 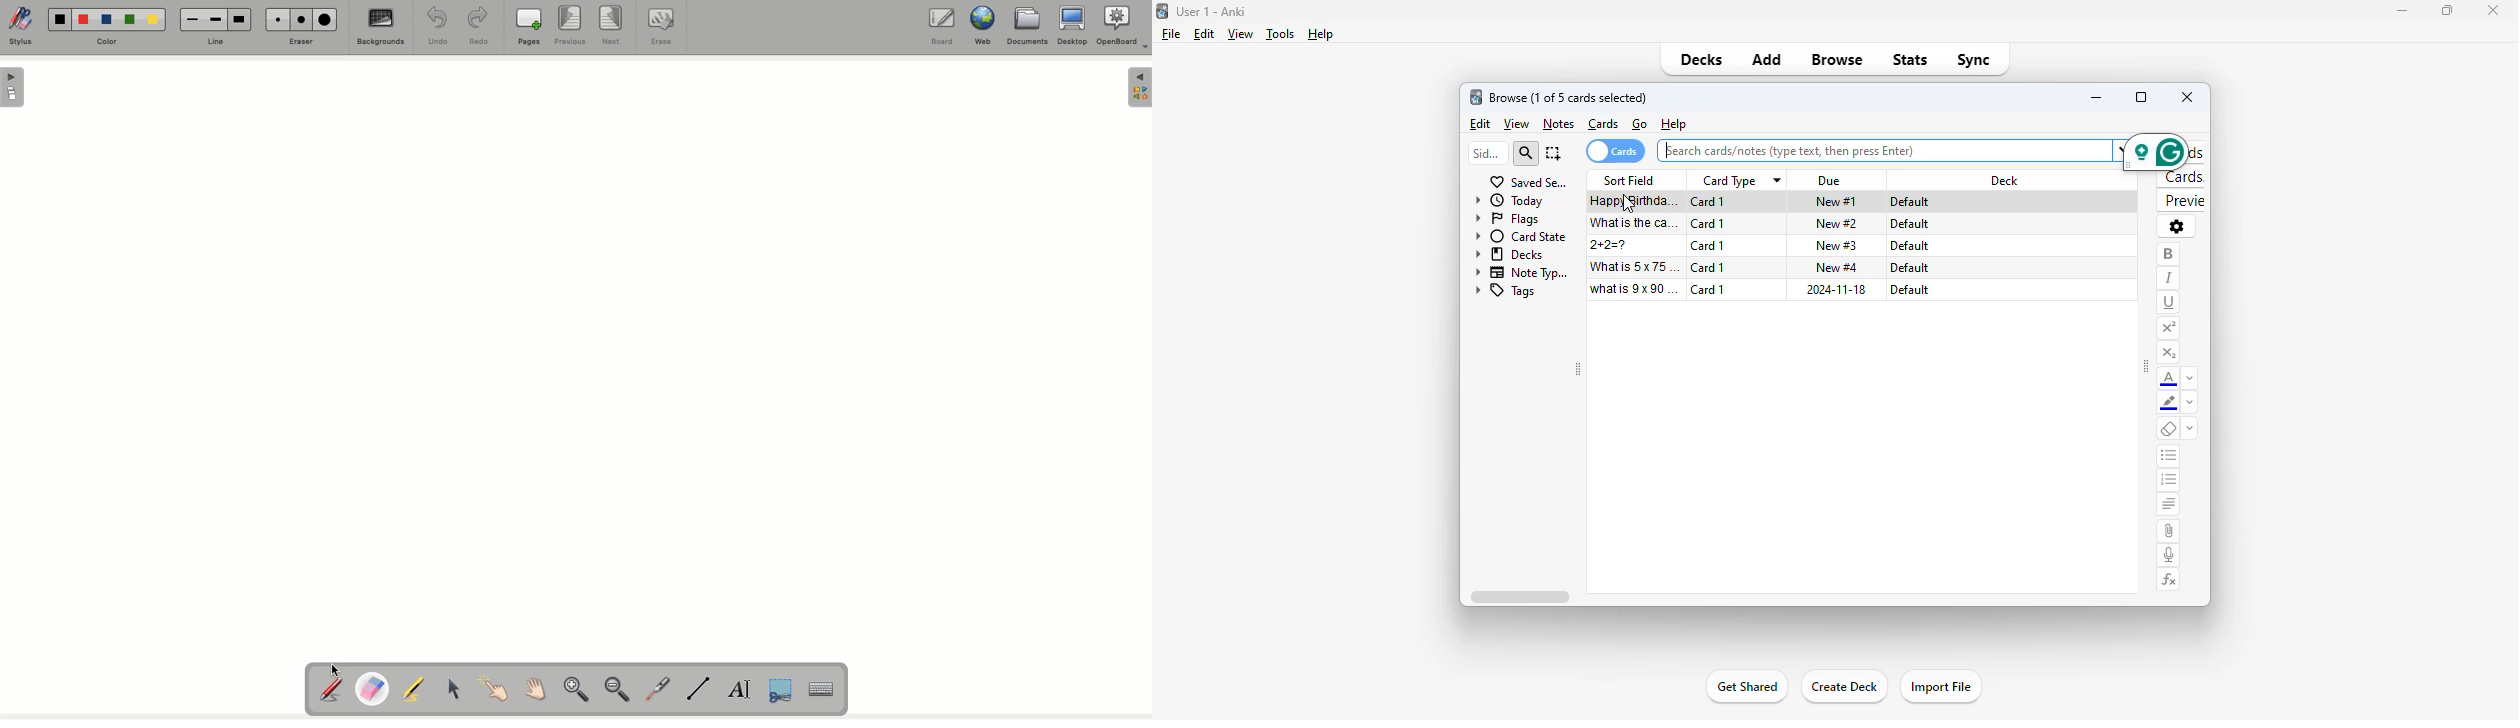 I want to click on toggle side bar, so click(x=2146, y=366).